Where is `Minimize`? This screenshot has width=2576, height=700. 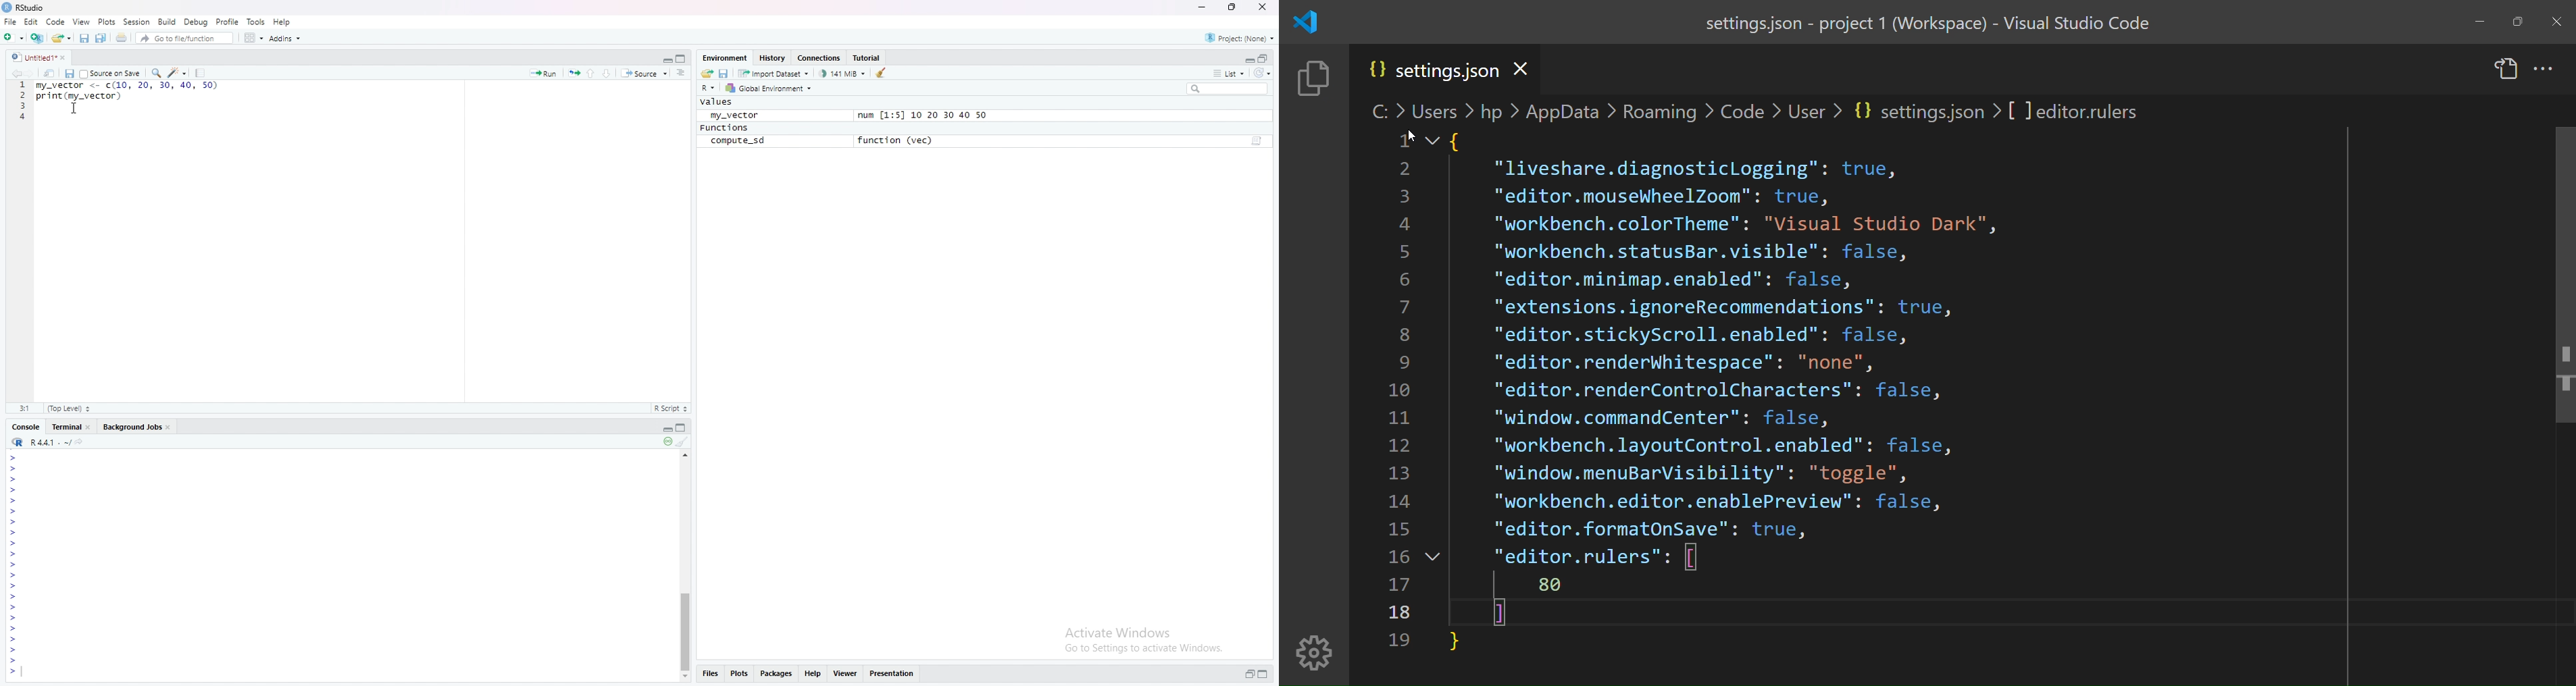
Minimize is located at coordinates (664, 428).